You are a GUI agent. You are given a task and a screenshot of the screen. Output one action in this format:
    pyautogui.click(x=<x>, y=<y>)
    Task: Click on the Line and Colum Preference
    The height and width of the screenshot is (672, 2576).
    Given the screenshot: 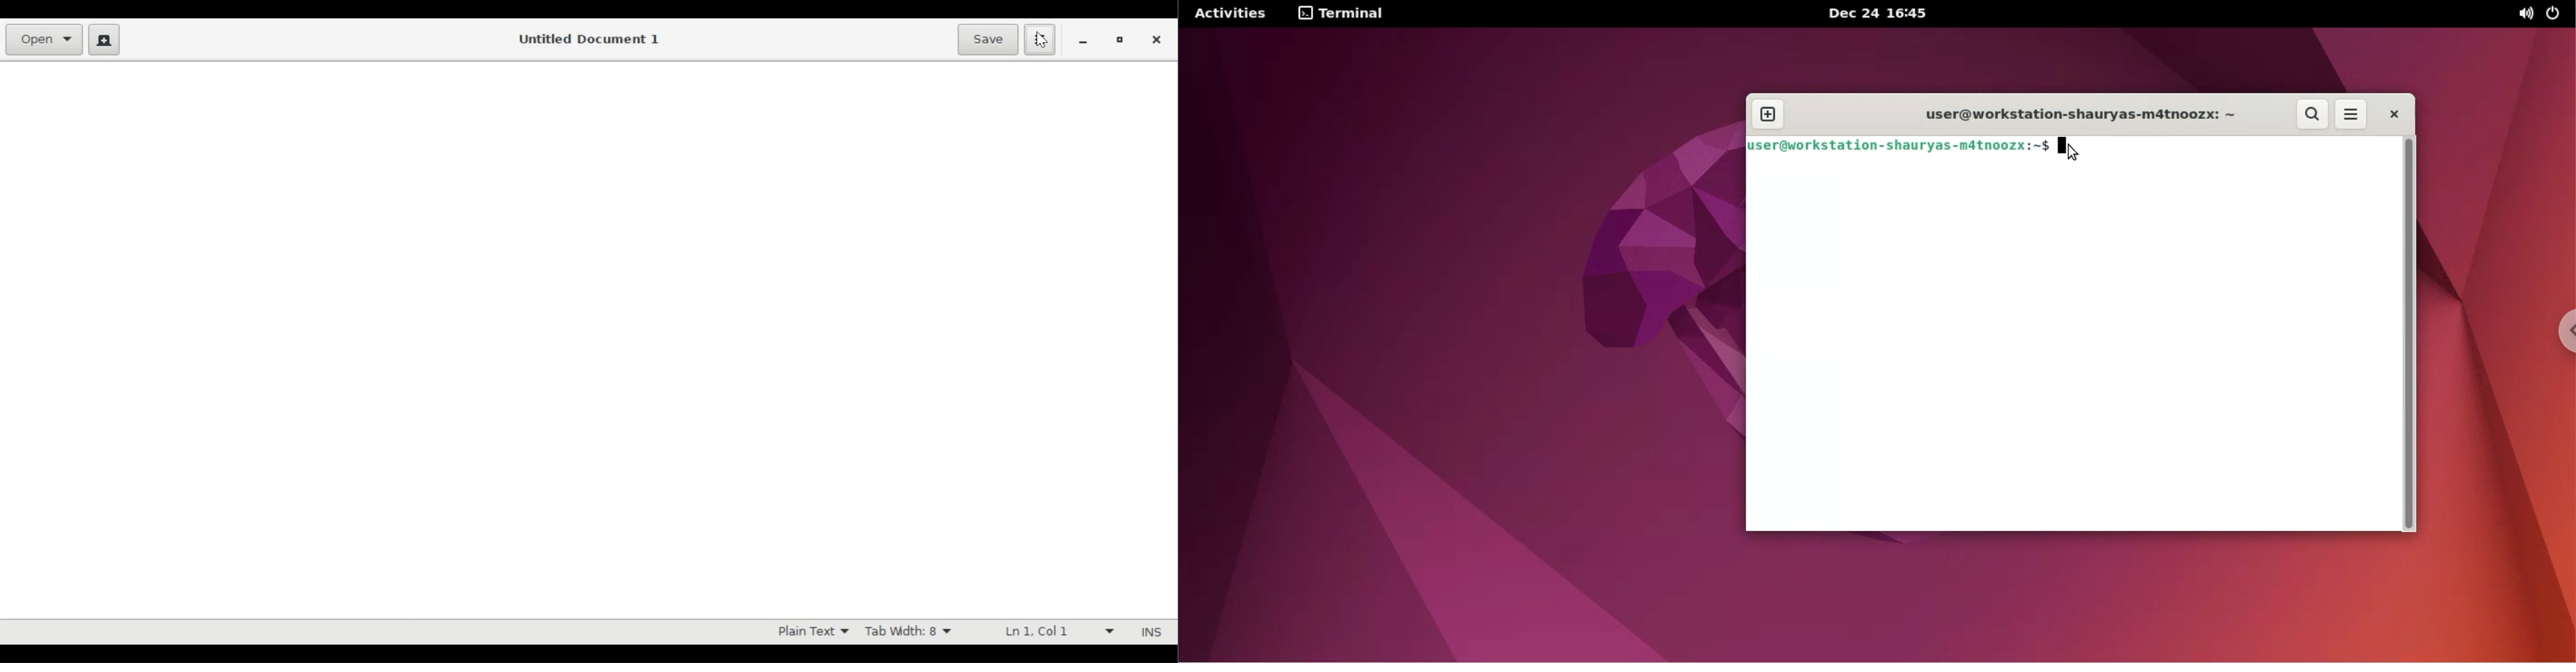 What is the action you would take?
    pyautogui.click(x=1058, y=632)
    